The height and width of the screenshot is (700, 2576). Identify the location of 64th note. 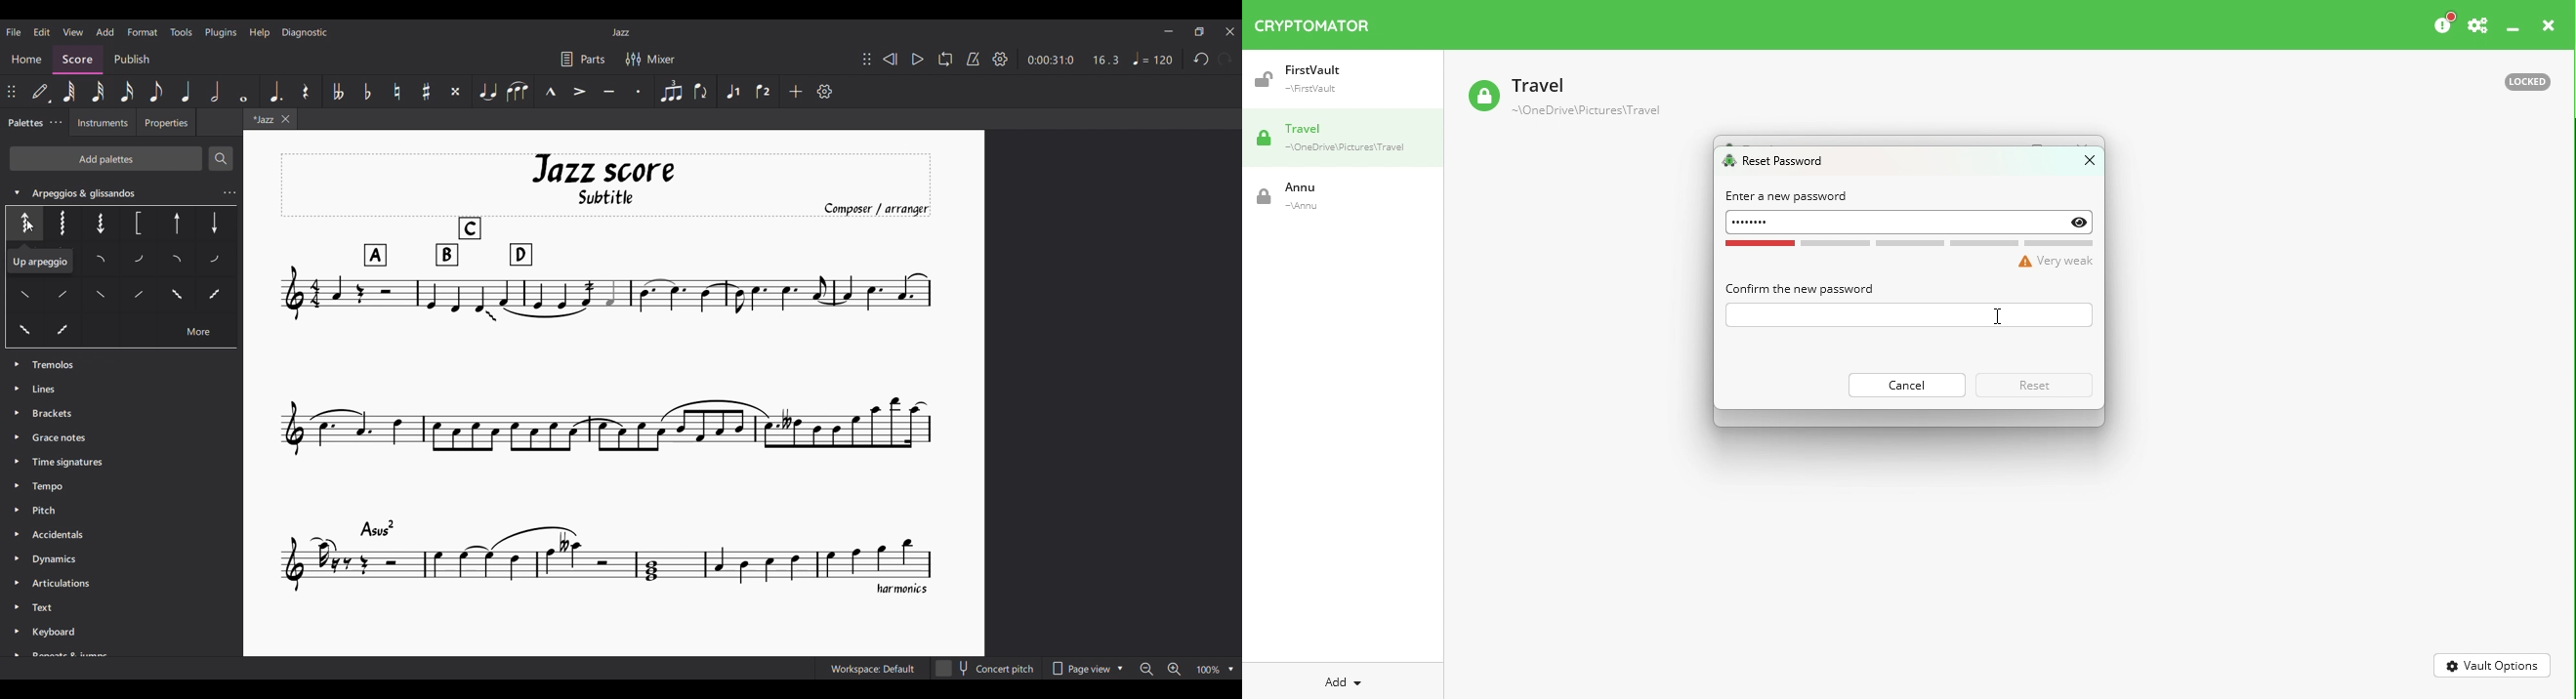
(69, 91).